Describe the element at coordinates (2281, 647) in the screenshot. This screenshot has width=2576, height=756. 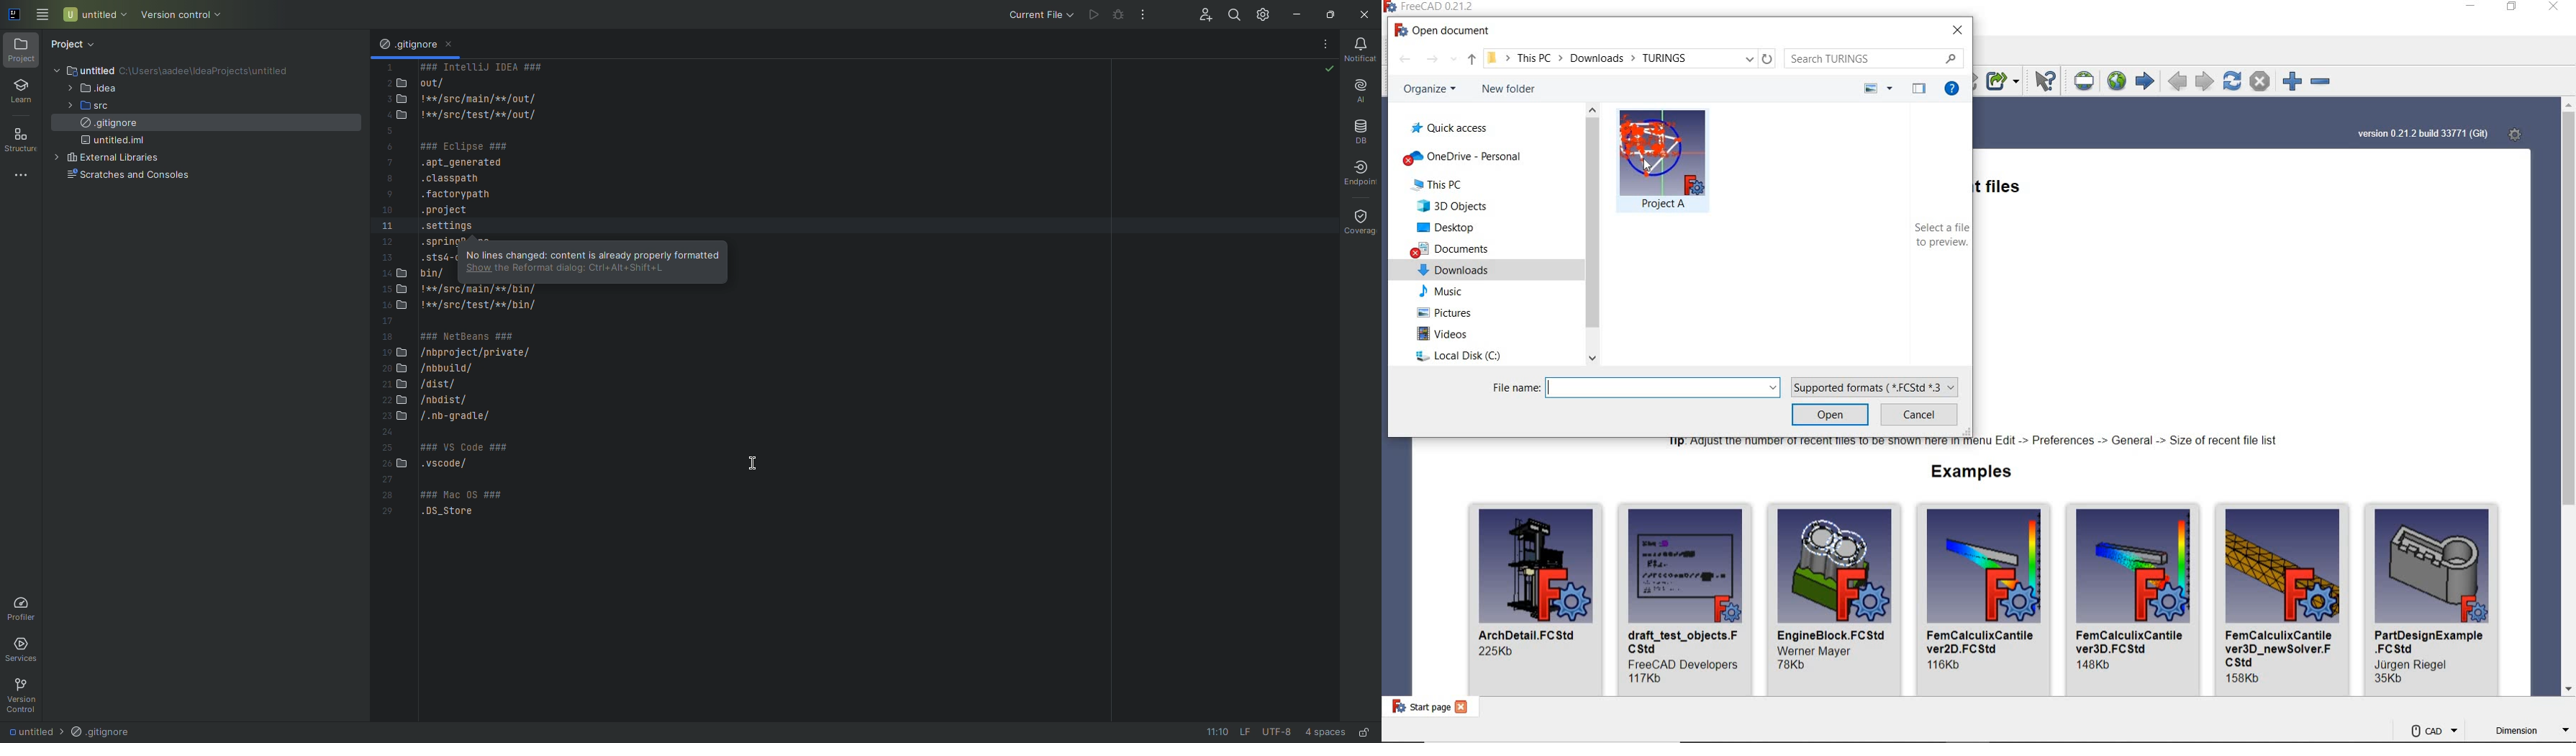
I see `name` at that location.